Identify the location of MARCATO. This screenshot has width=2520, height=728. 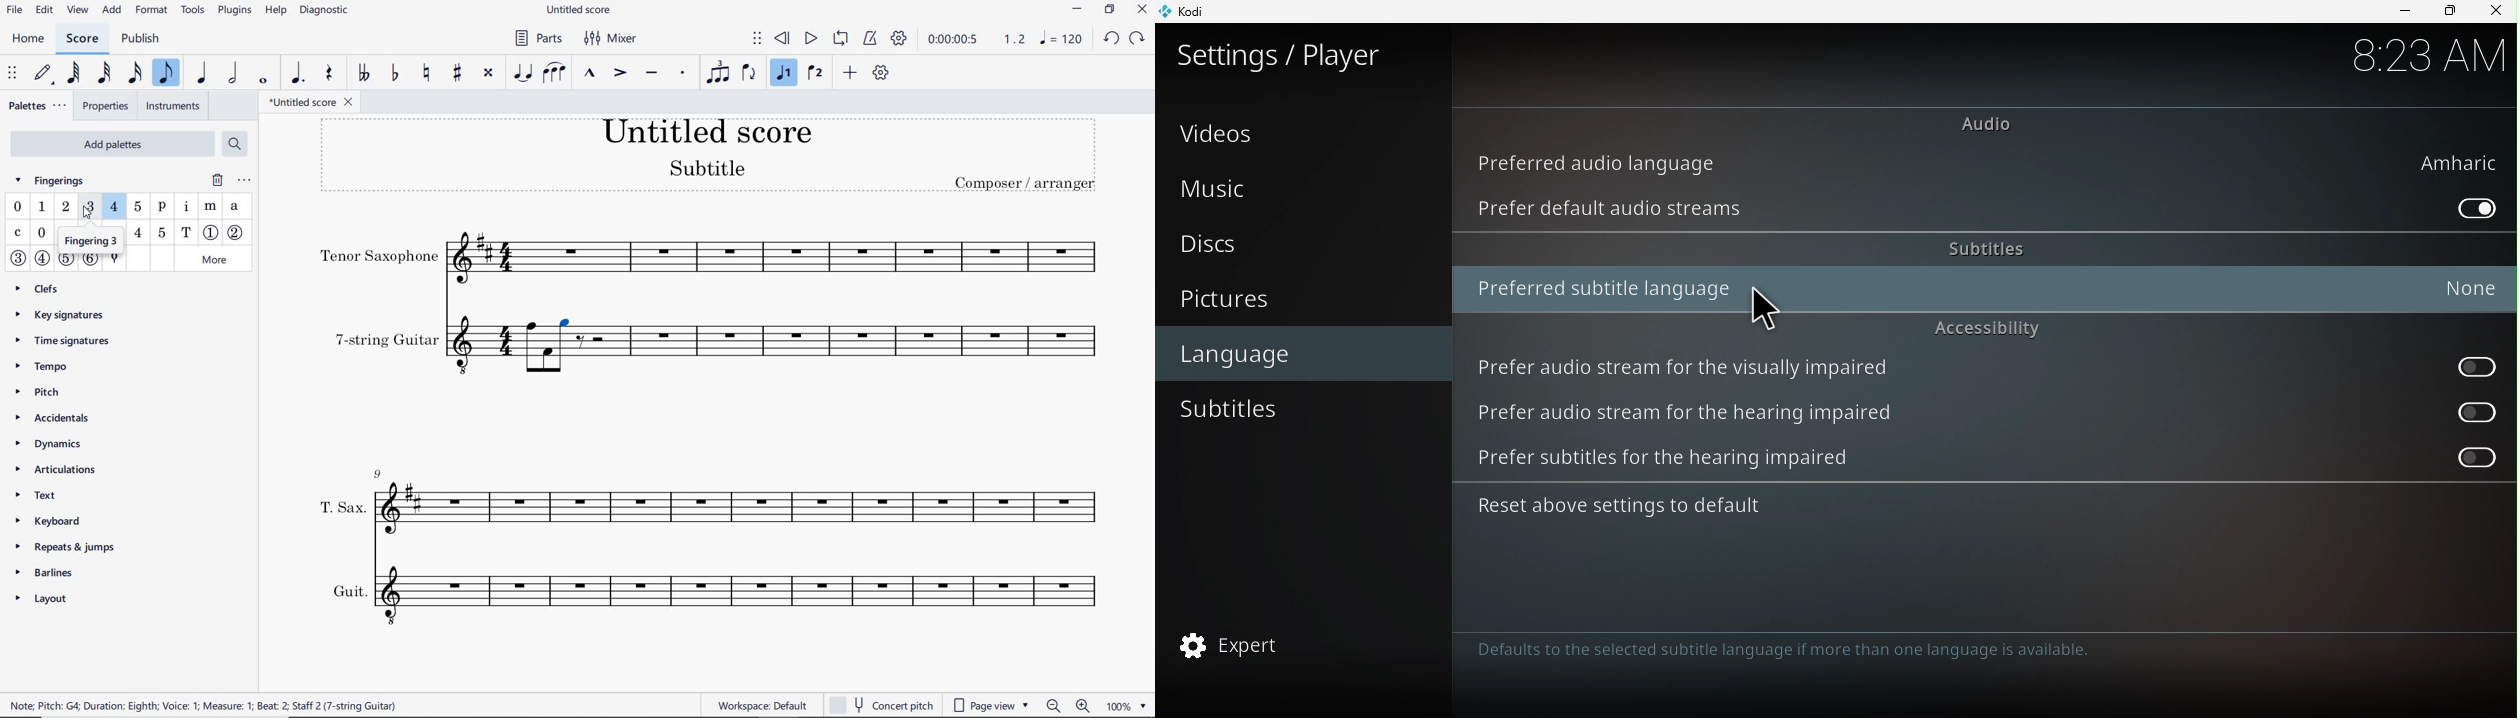
(589, 74).